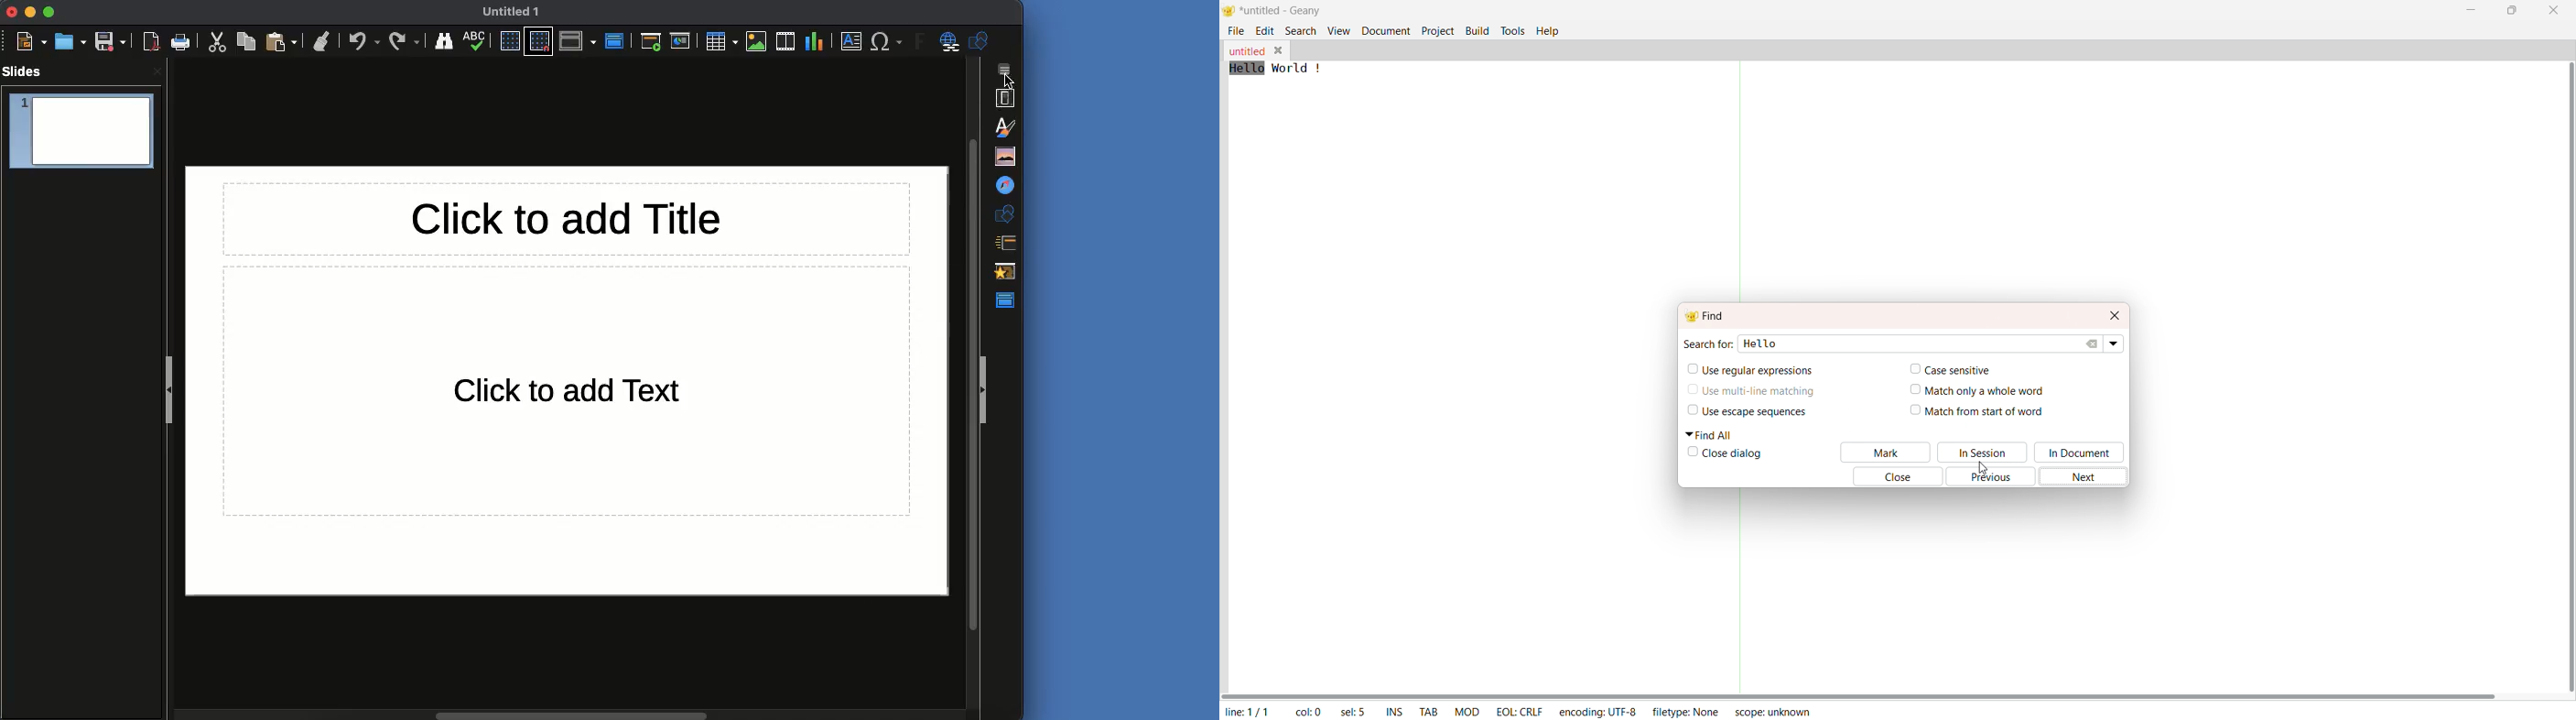 The width and height of the screenshot is (2576, 728). I want to click on Search bar, so click(1943, 342).